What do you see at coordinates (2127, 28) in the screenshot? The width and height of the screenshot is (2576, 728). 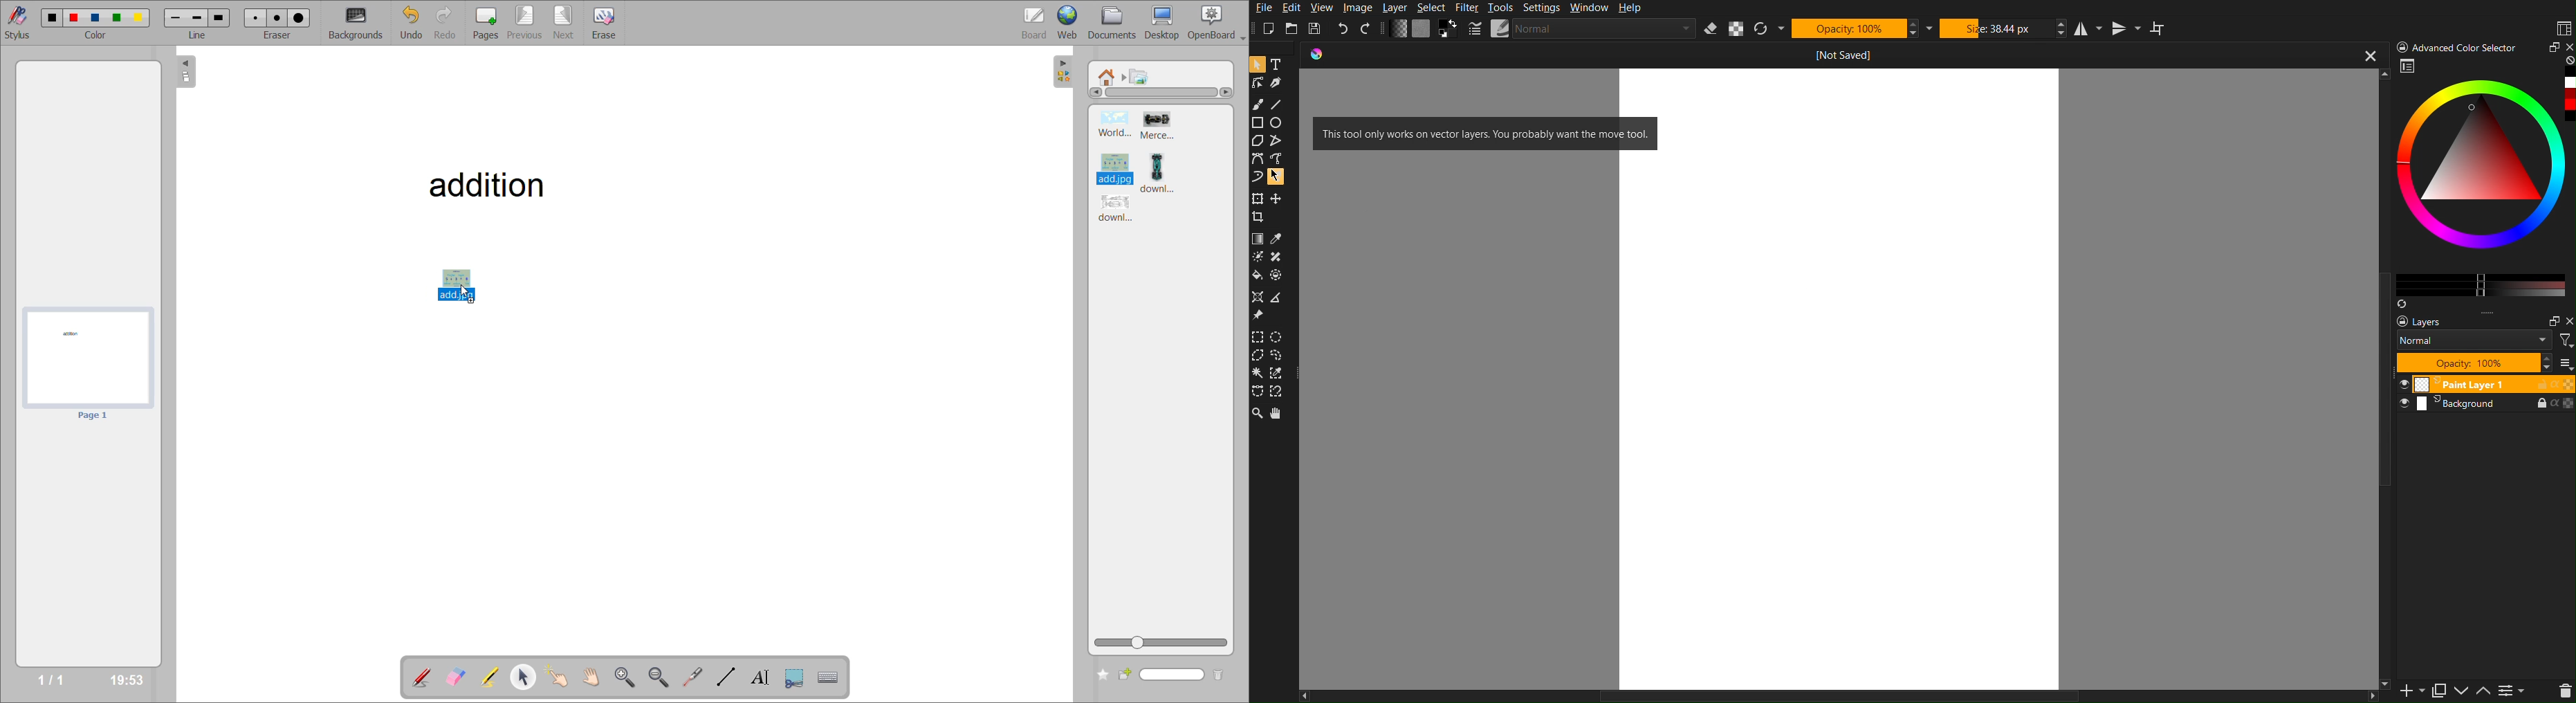 I see `Vertical Mirror` at bounding box center [2127, 28].